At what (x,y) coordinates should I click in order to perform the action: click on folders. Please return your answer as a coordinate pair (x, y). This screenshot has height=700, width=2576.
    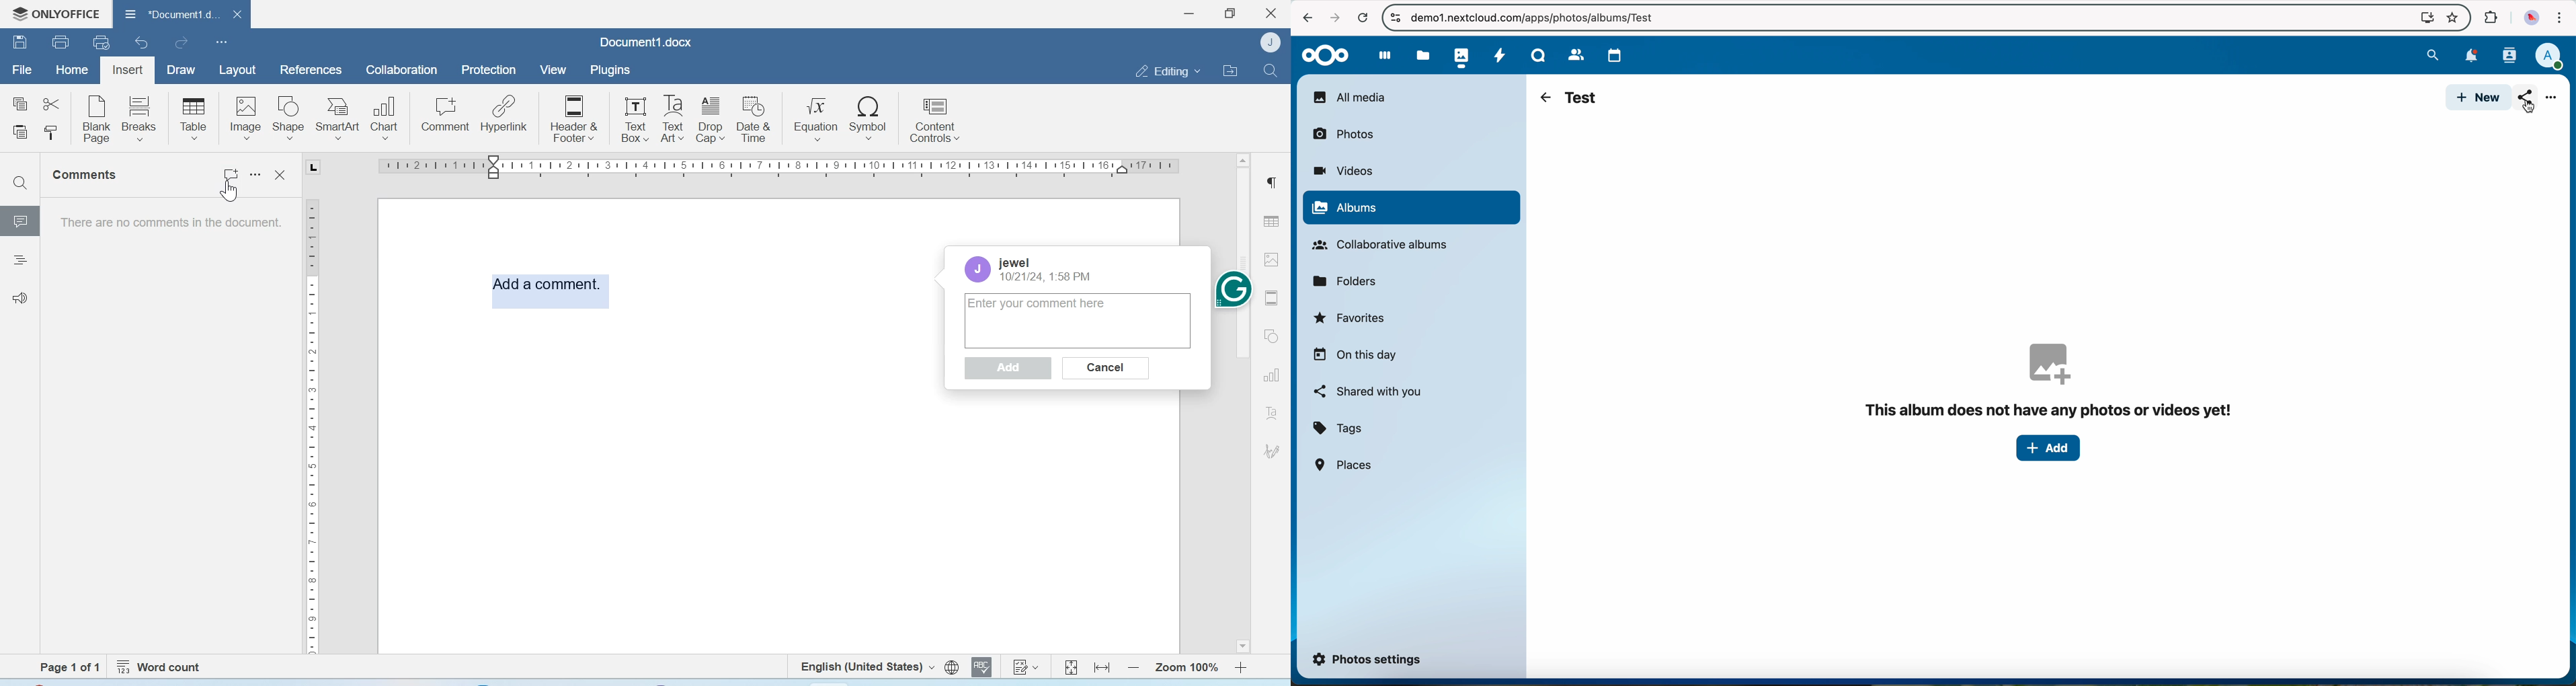
    Looking at the image, I should click on (1348, 280).